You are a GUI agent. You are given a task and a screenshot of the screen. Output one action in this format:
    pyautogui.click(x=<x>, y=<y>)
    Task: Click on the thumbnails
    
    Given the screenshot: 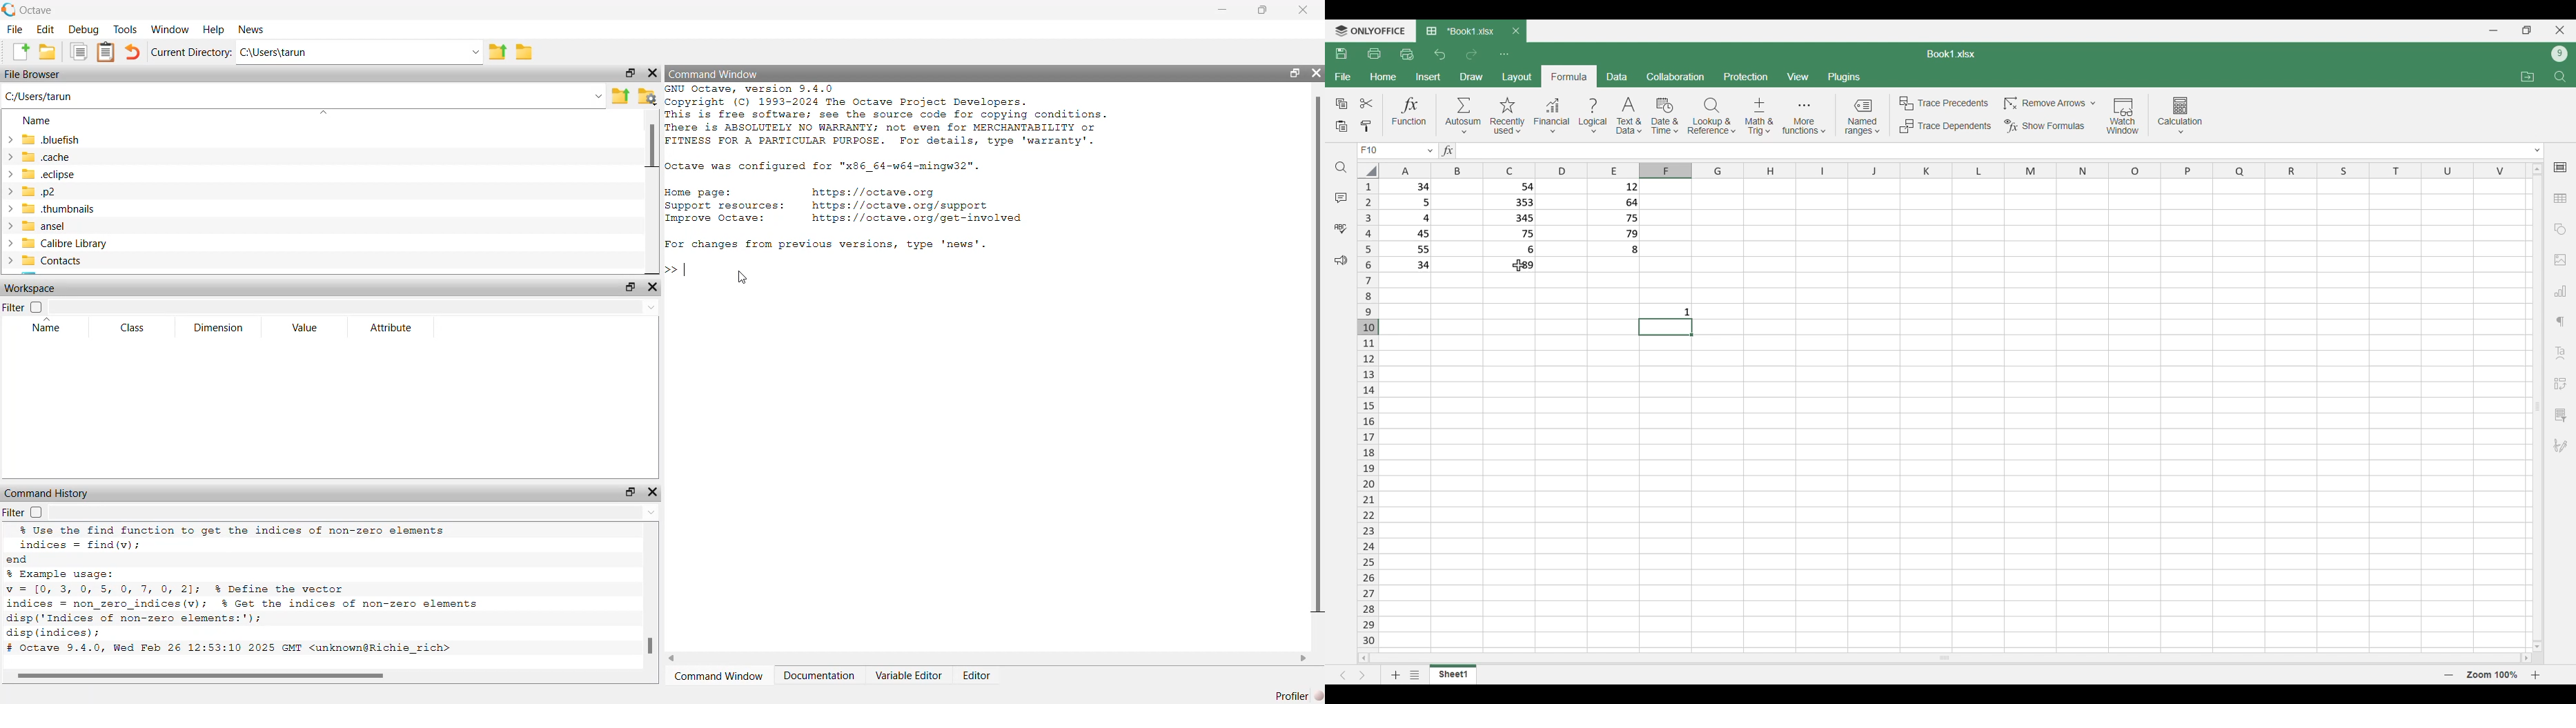 What is the action you would take?
    pyautogui.click(x=57, y=211)
    